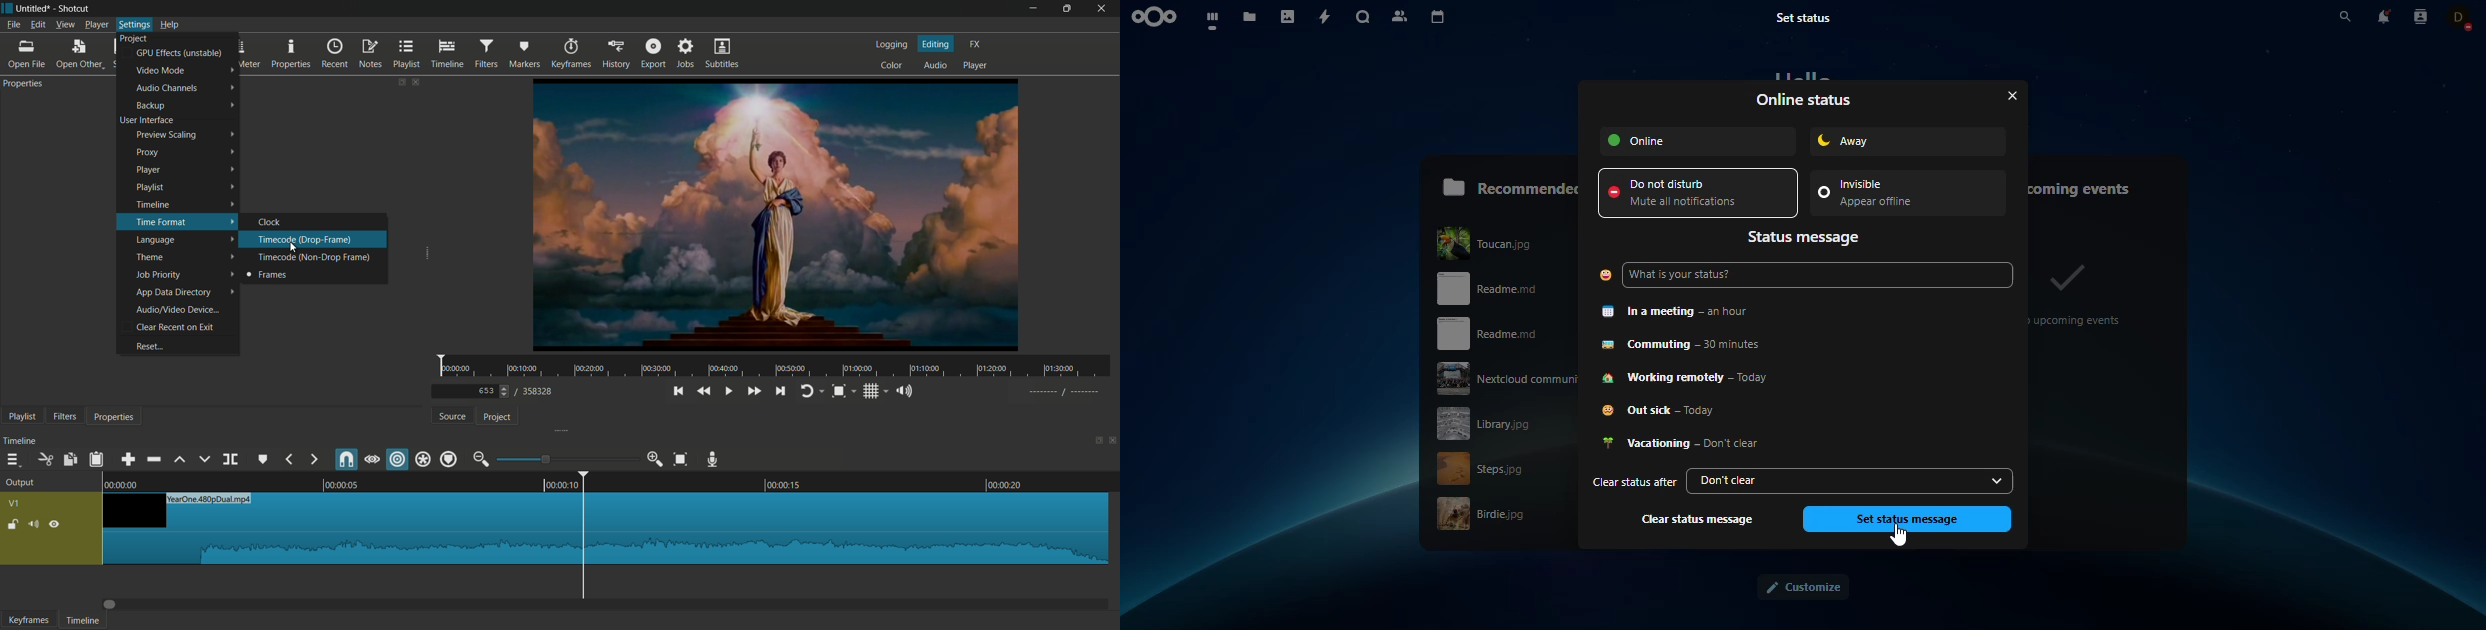 This screenshot has width=2492, height=644. What do you see at coordinates (232, 458) in the screenshot?
I see `split at playhead` at bounding box center [232, 458].